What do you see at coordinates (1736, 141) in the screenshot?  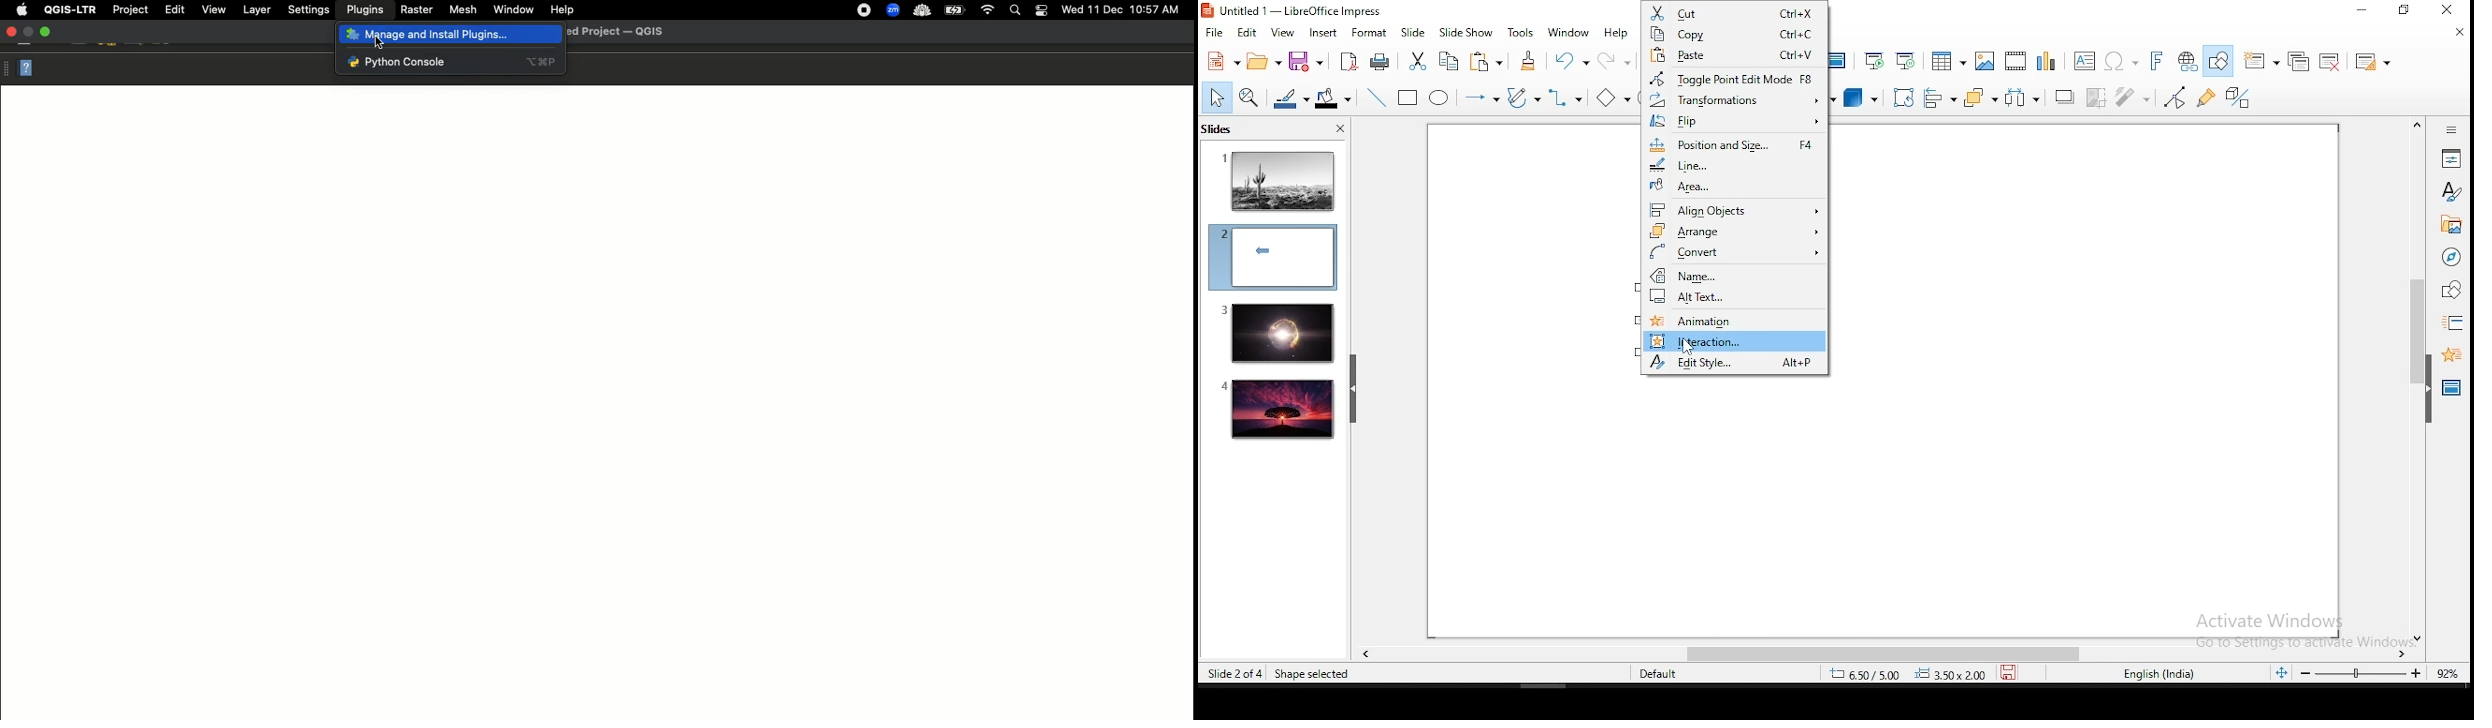 I see `position and size` at bounding box center [1736, 141].